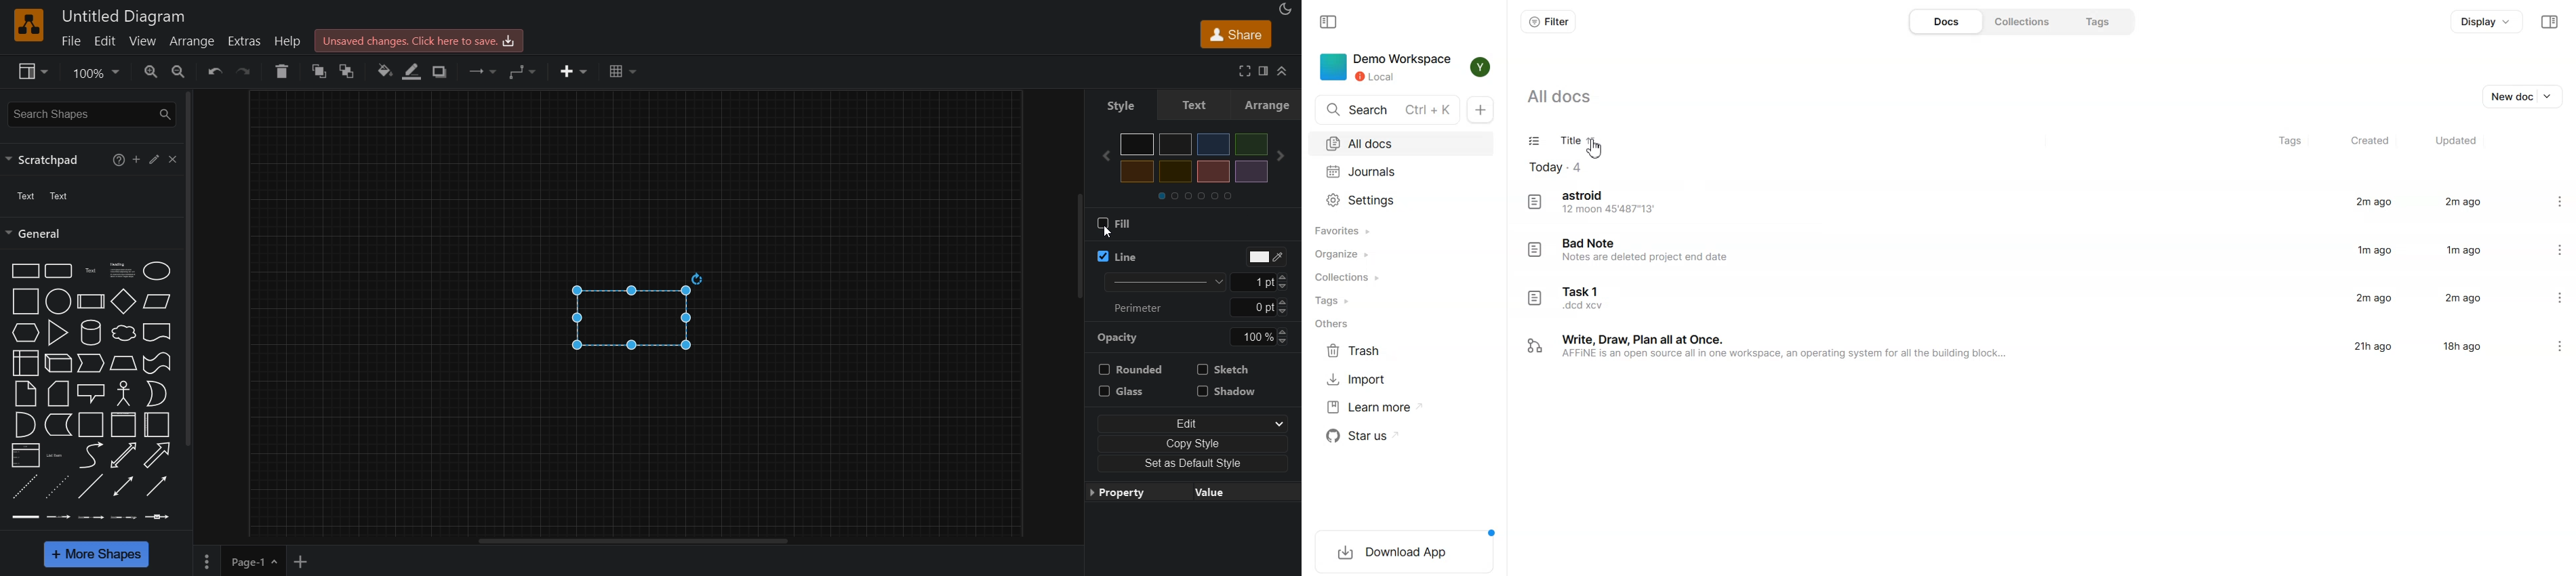 This screenshot has width=2576, height=588. I want to click on Dropdown, so click(2552, 96).